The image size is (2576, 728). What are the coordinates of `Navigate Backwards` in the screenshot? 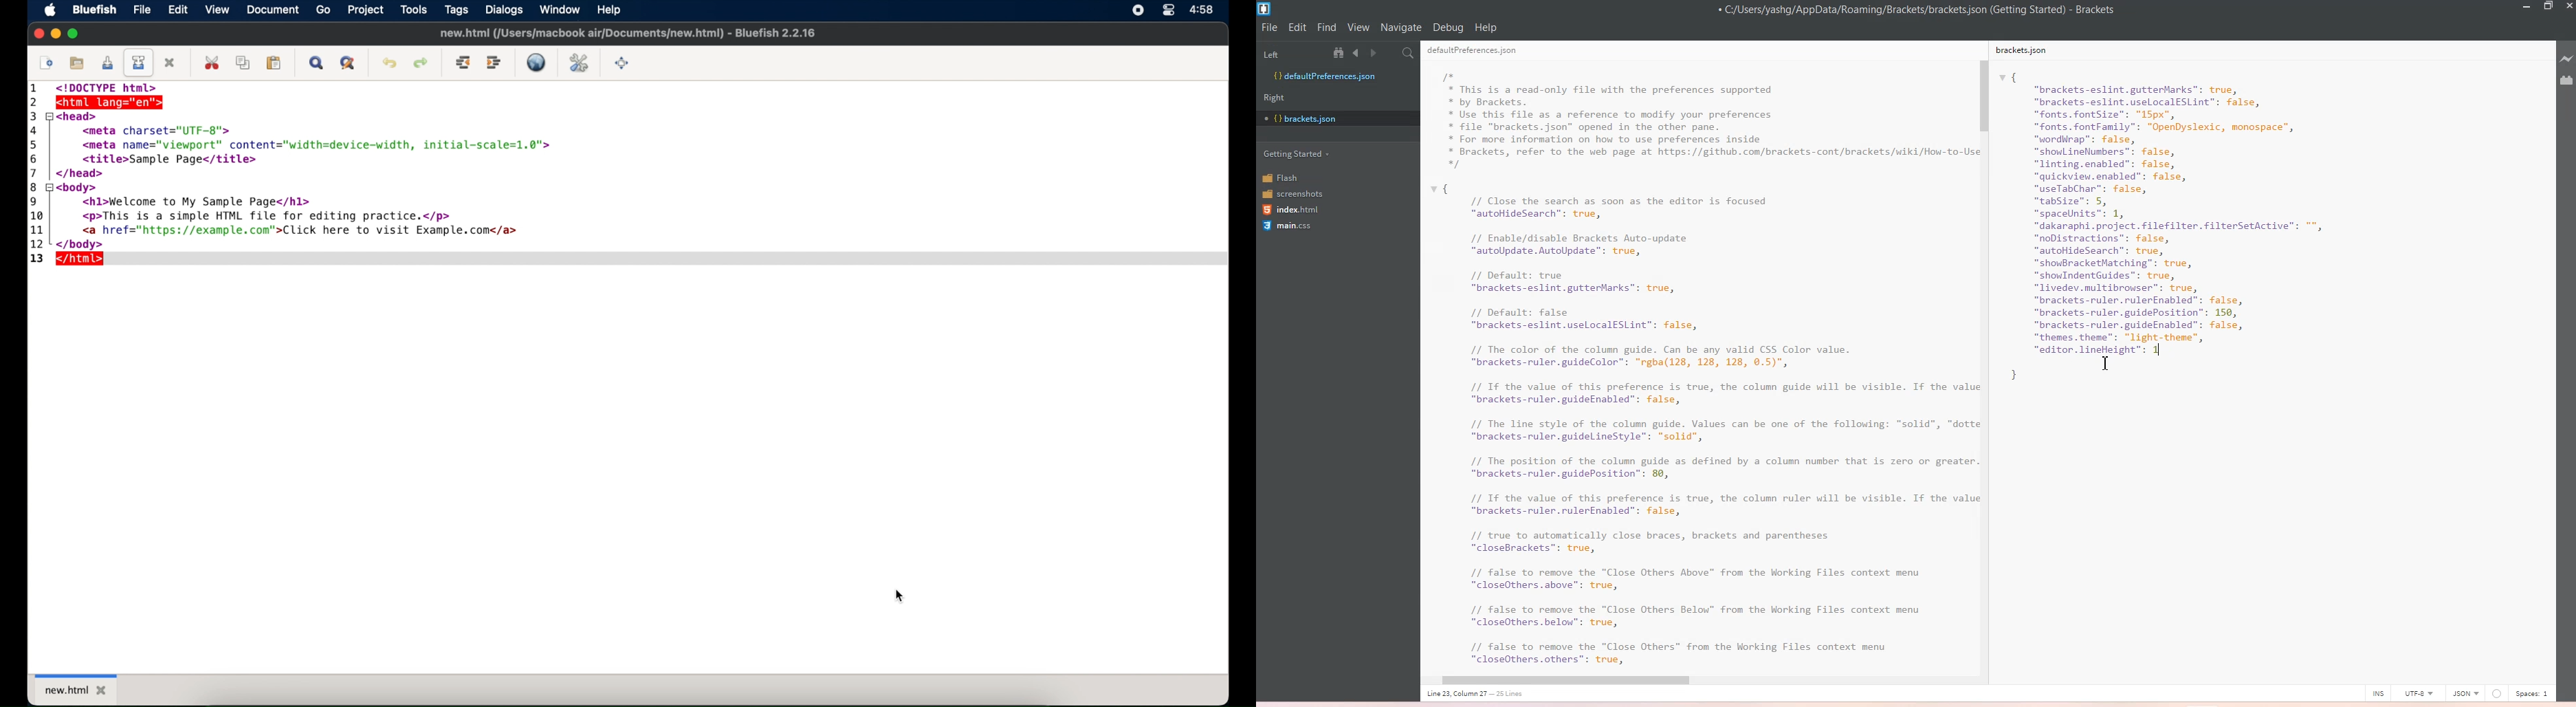 It's located at (1358, 53).